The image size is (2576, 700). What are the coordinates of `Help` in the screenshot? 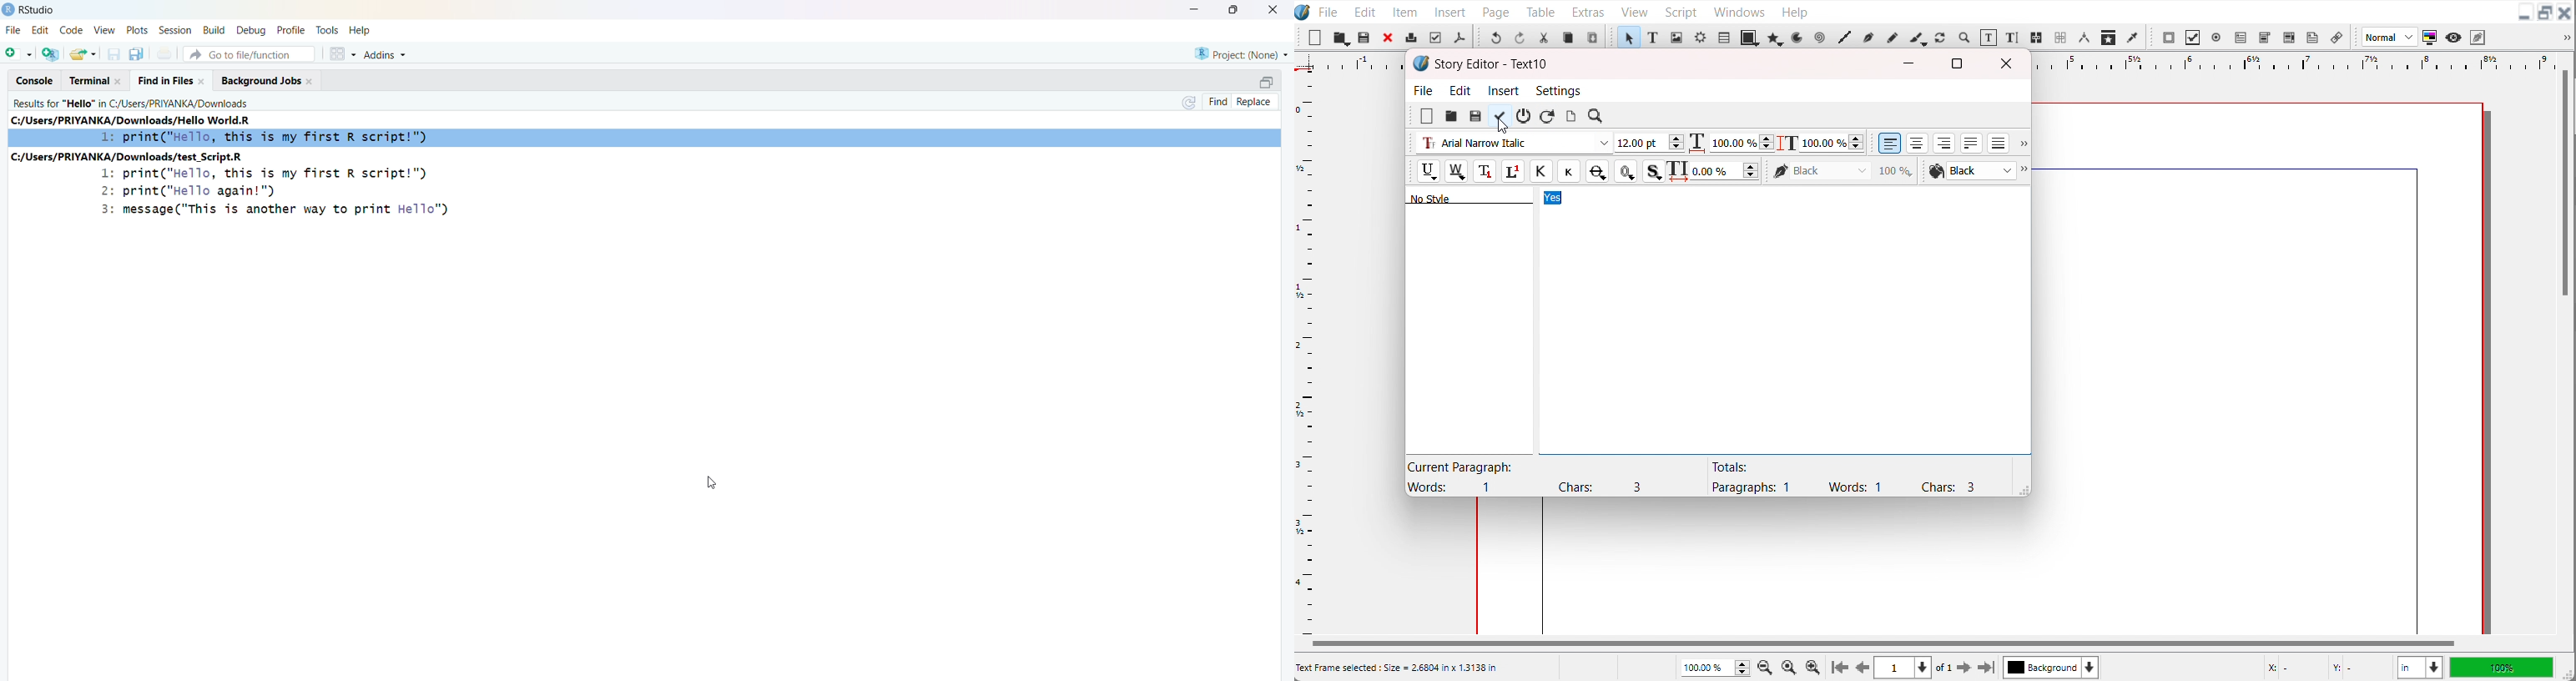 It's located at (360, 30).